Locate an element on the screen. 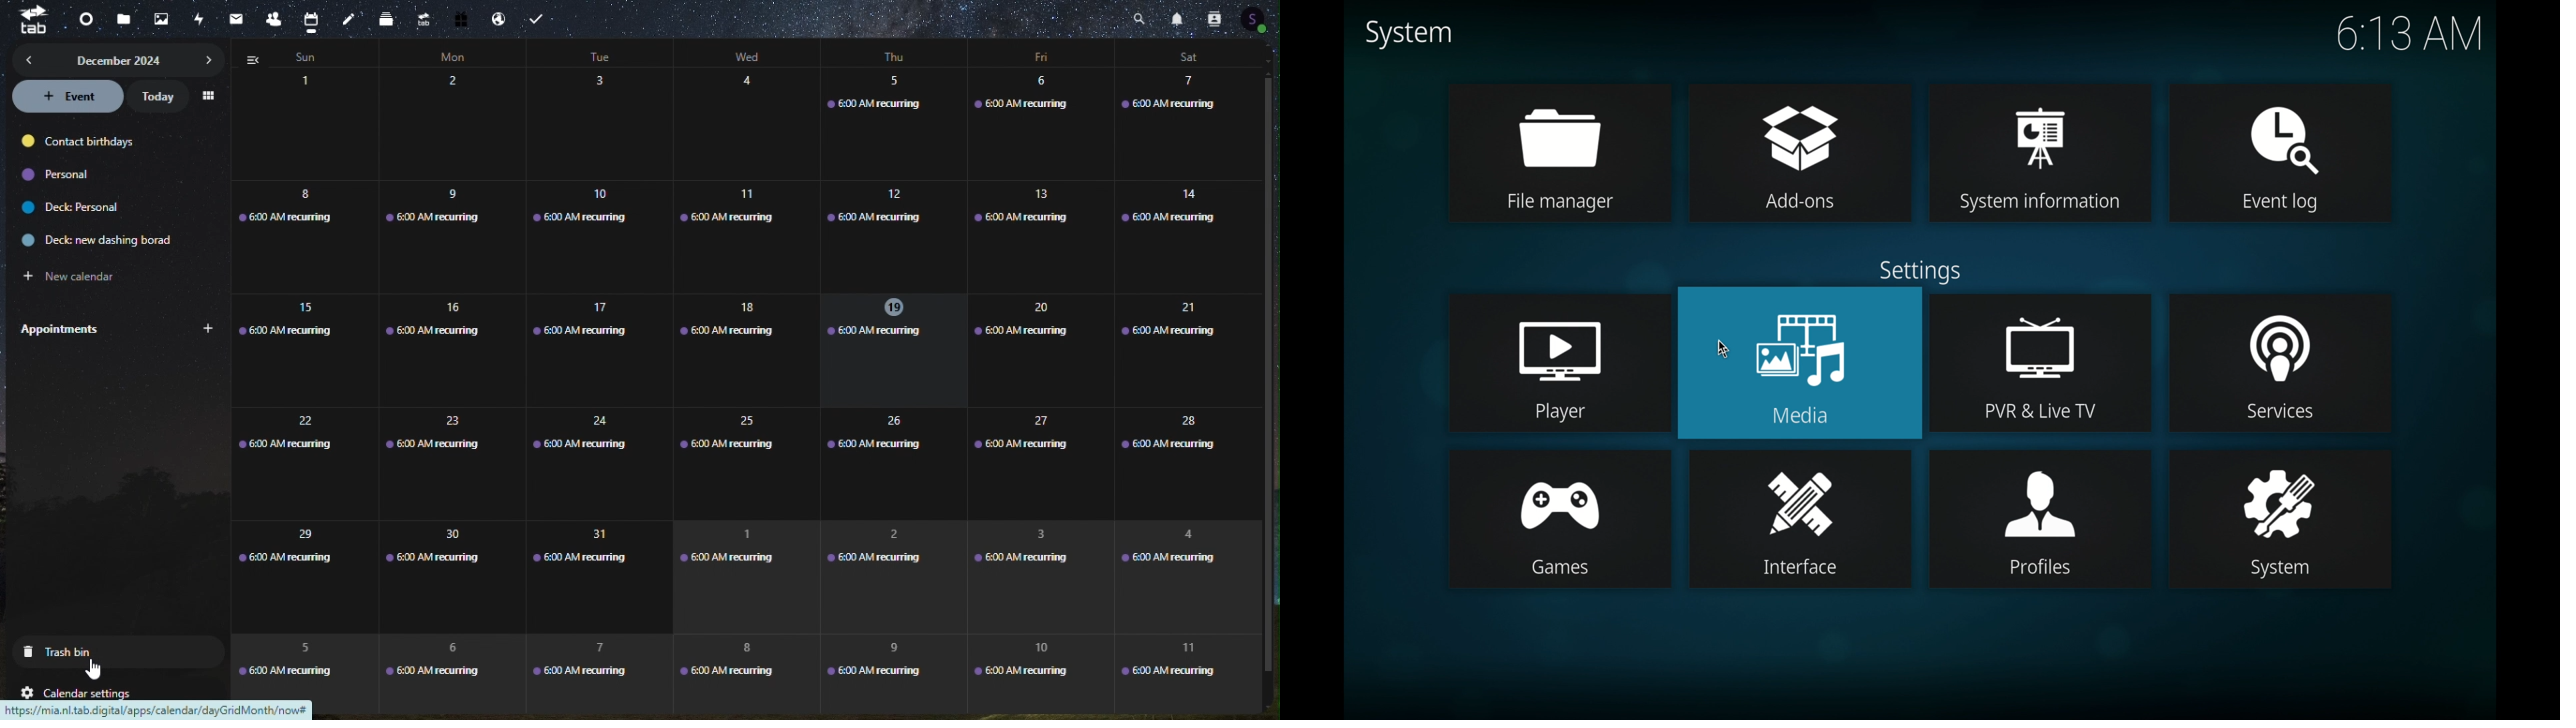  18 is located at coordinates (734, 347).